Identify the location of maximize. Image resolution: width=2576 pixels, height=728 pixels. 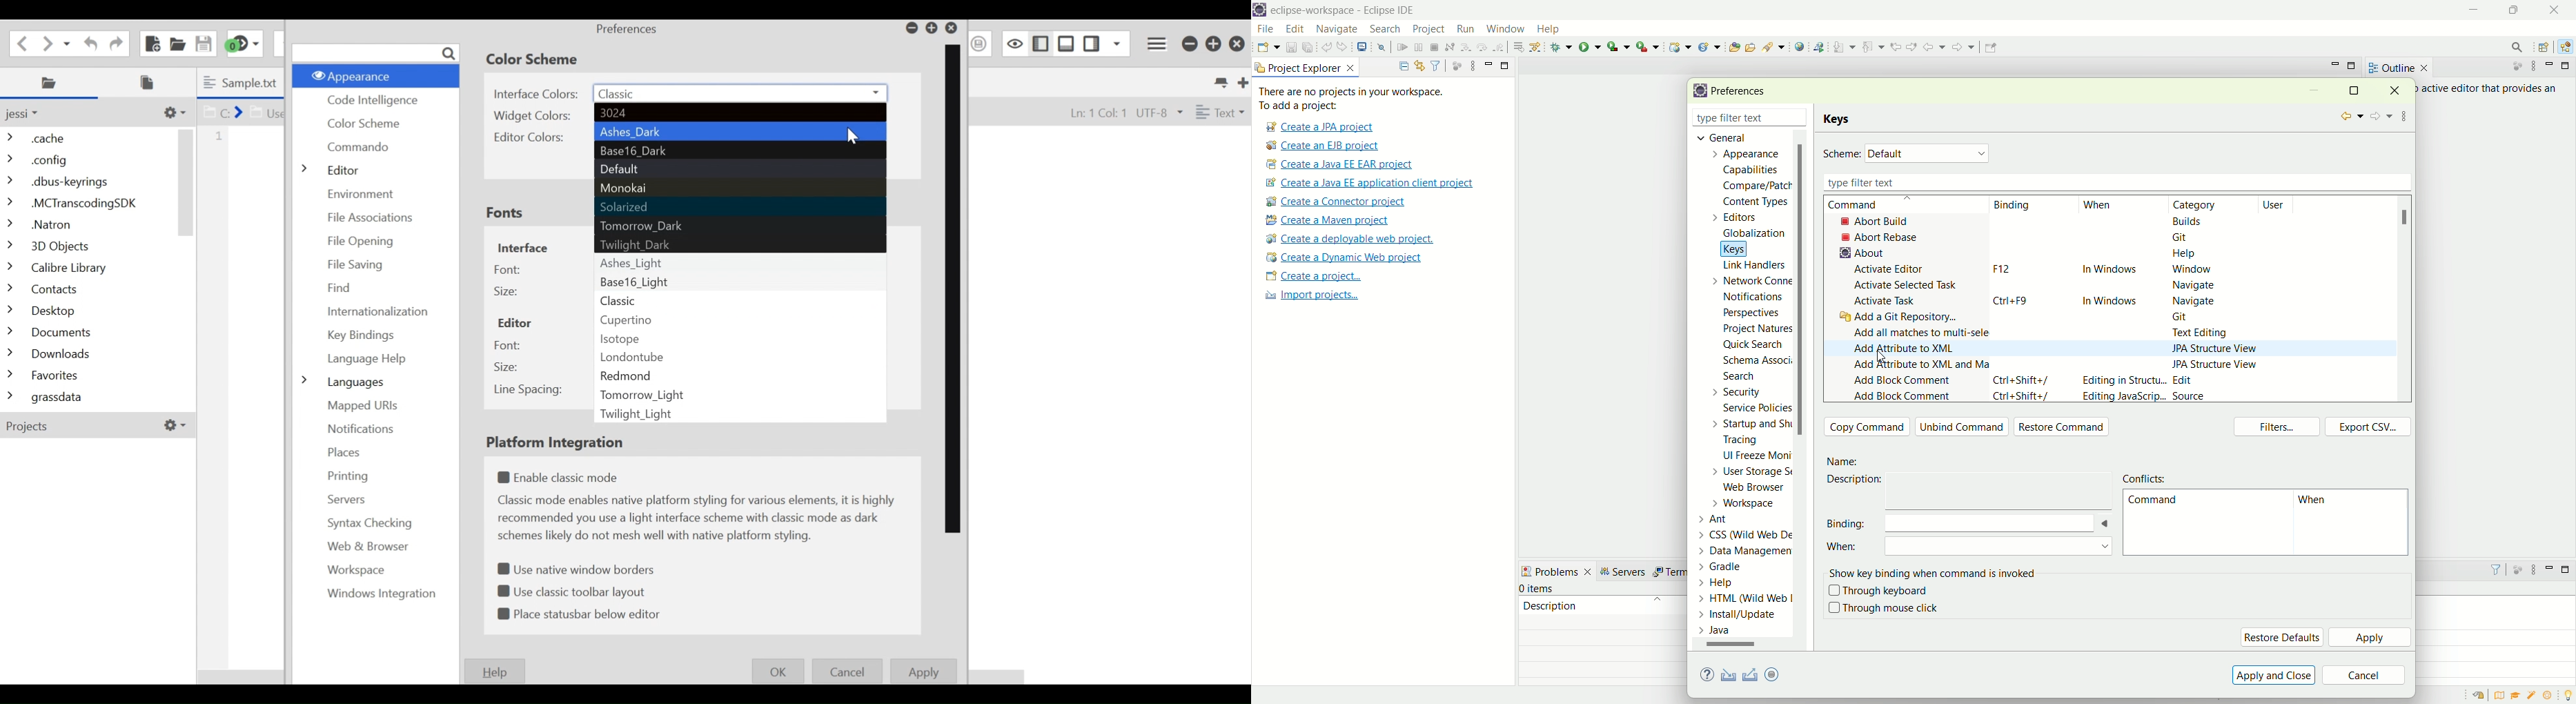
(2517, 10).